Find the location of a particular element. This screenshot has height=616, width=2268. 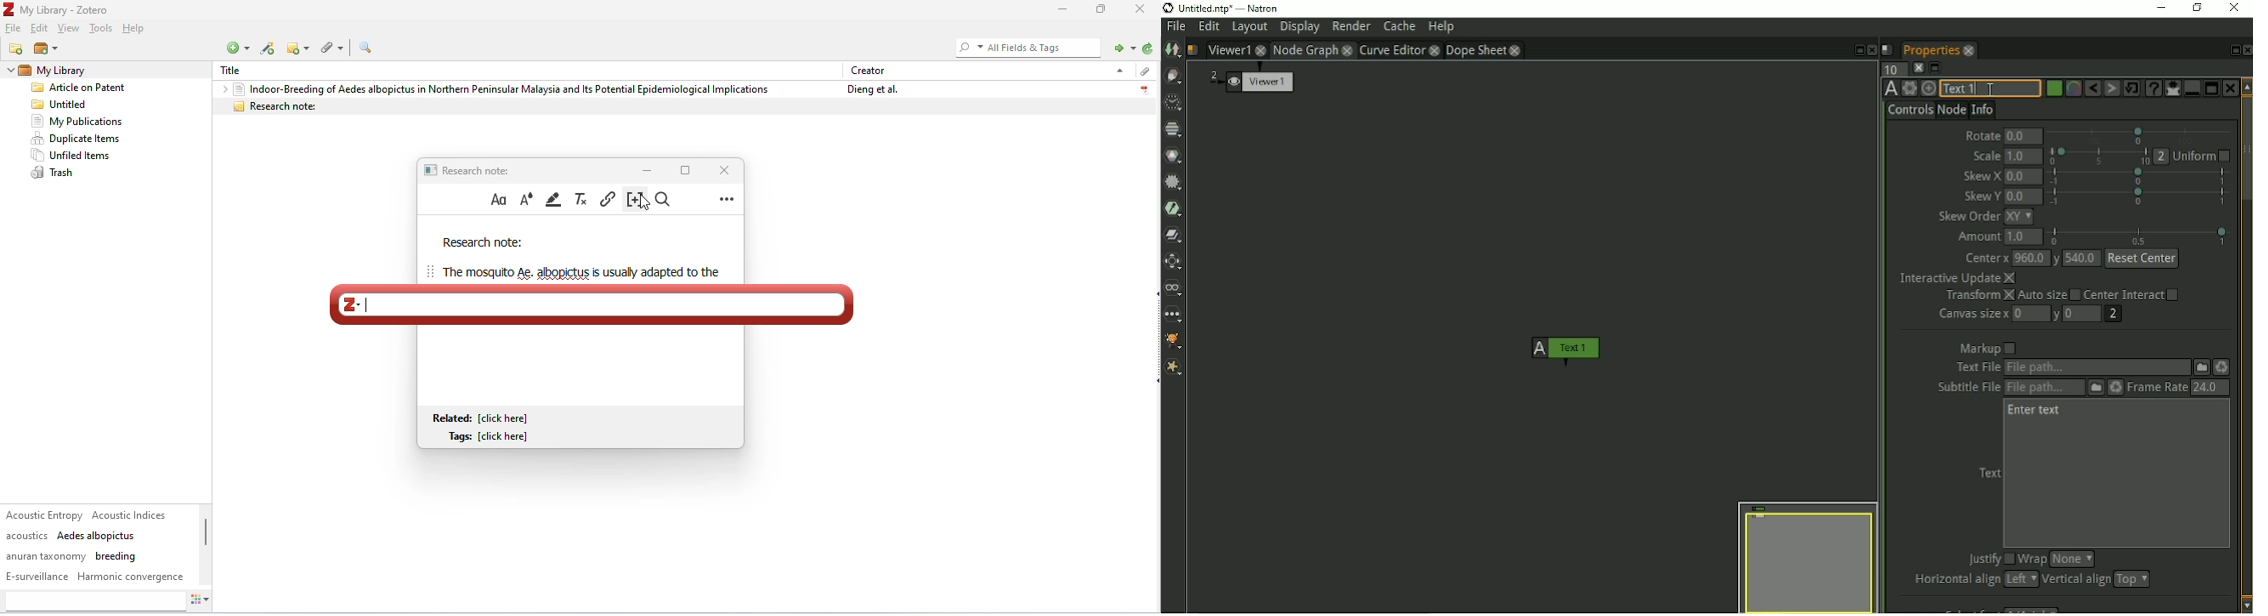

title is located at coordinates (58, 9).